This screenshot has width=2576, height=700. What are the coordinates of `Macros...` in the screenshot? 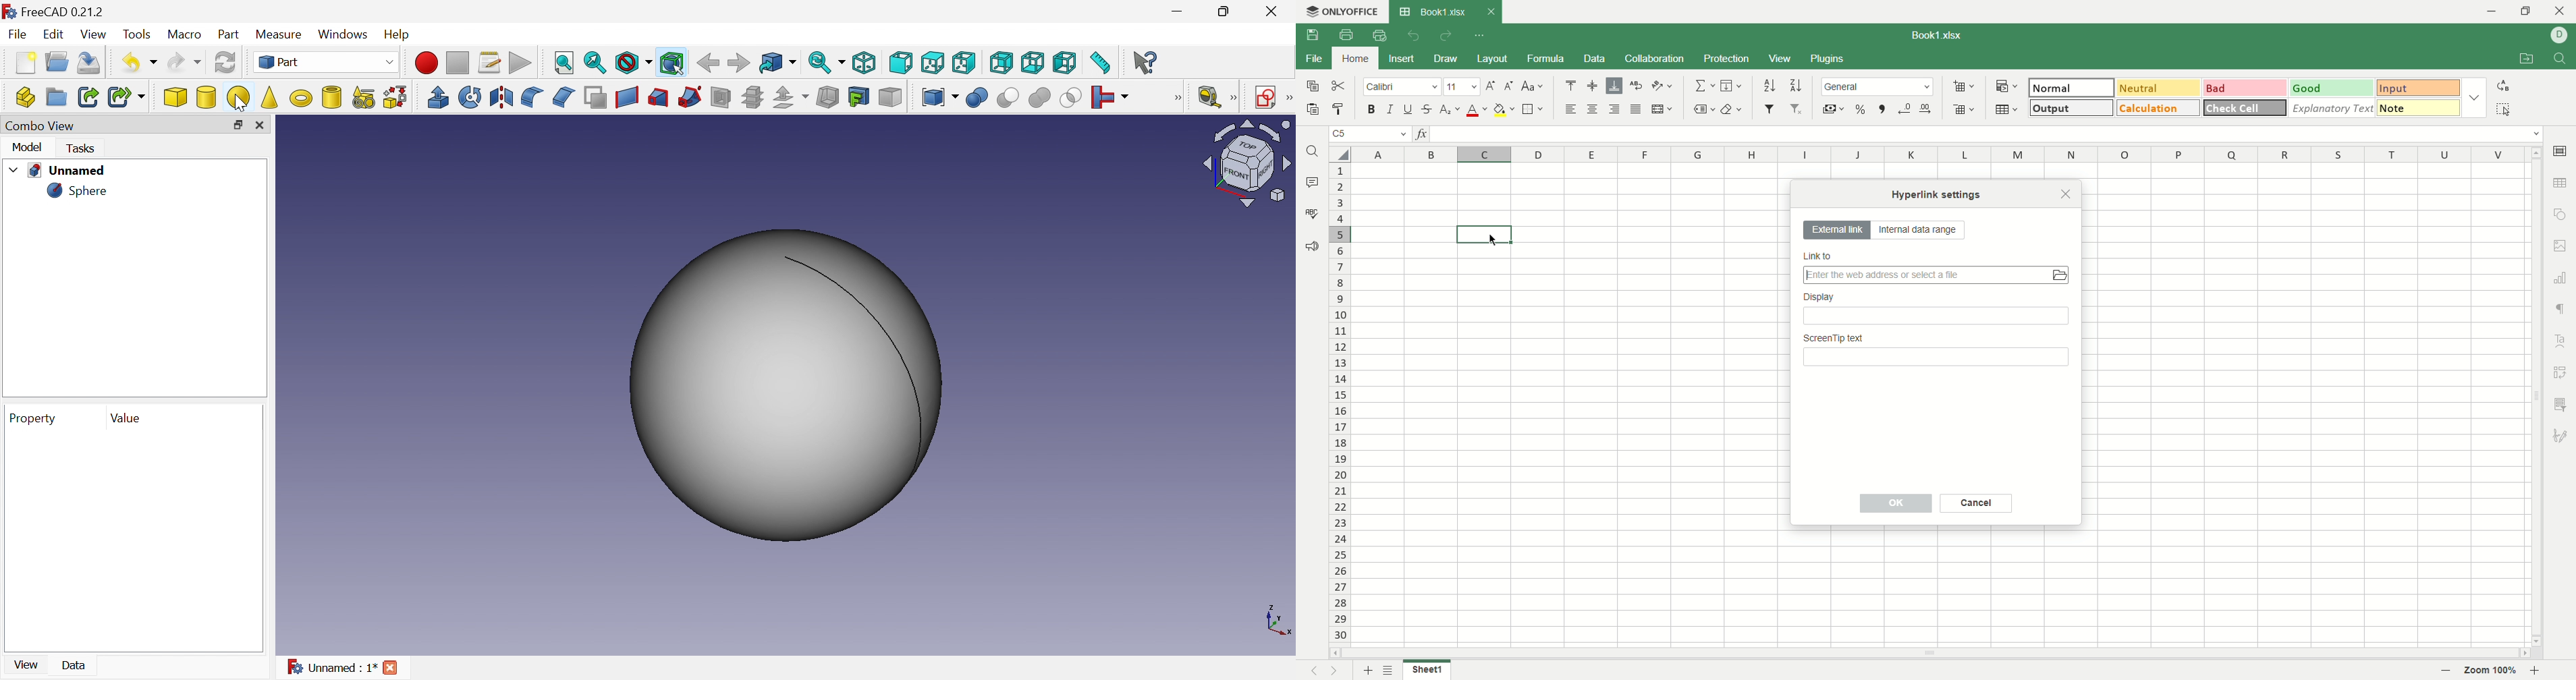 It's located at (489, 63).